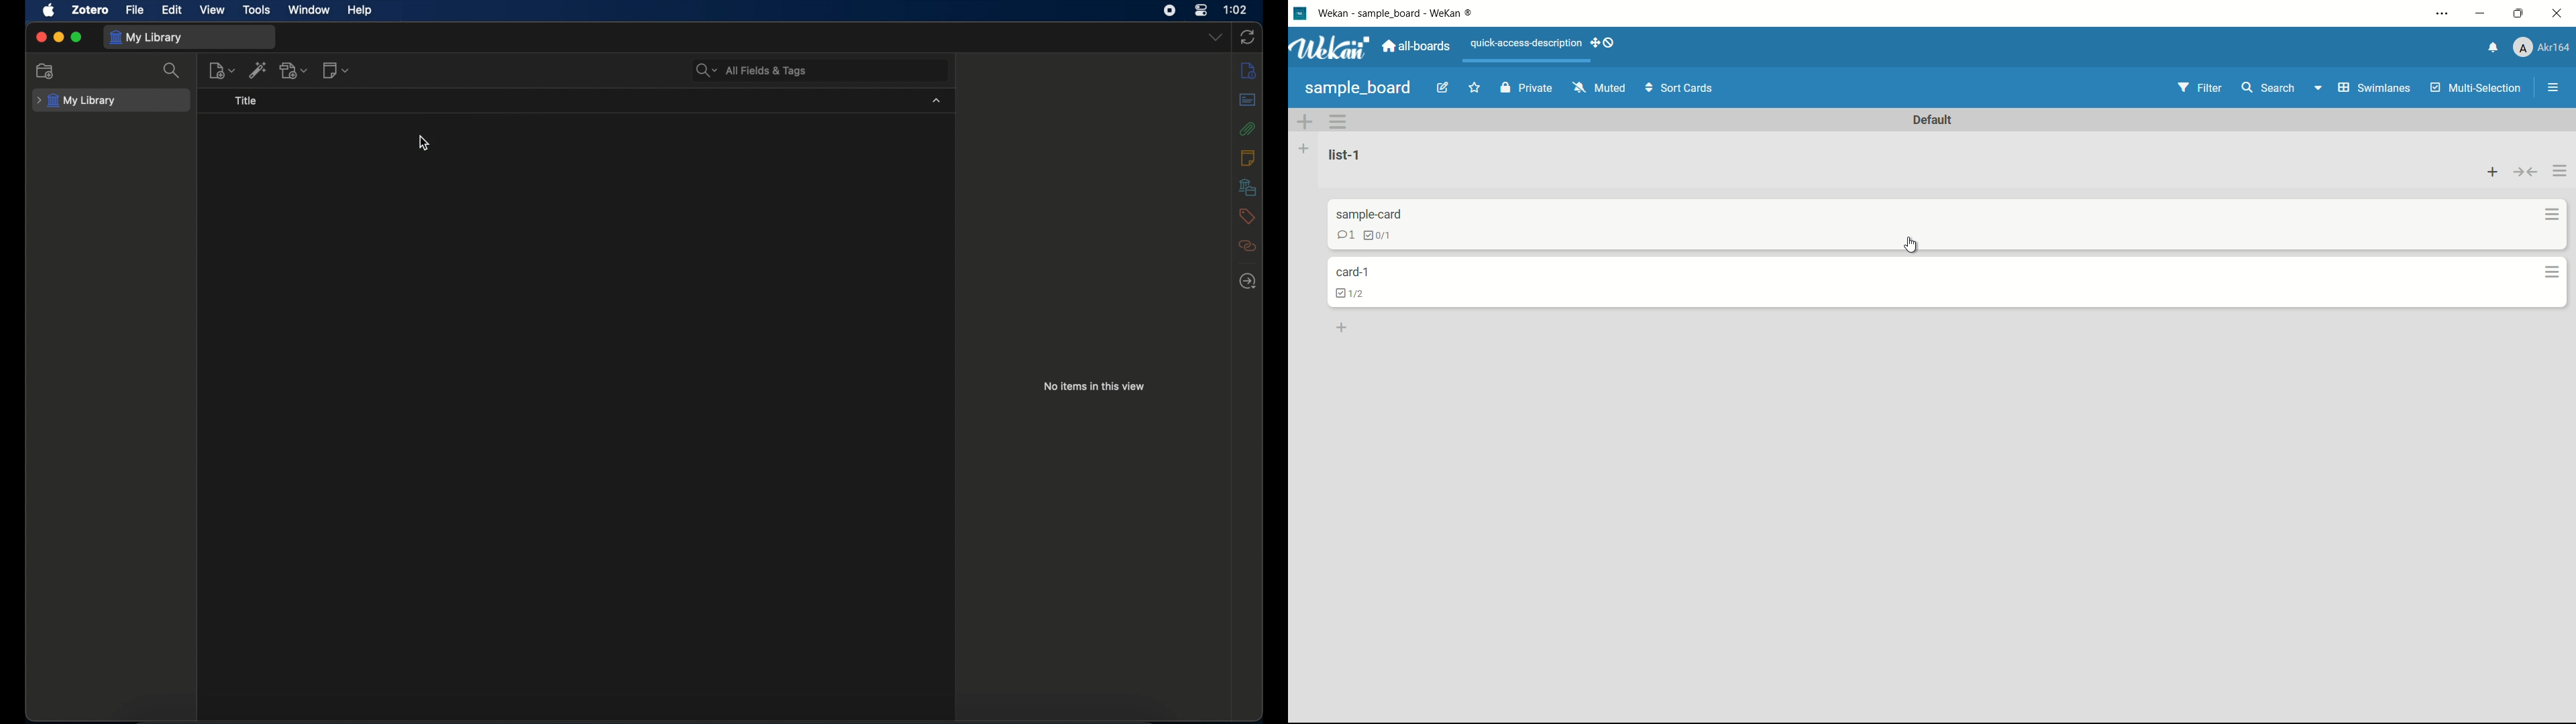 The image size is (2576, 728). Describe the element at coordinates (2553, 273) in the screenshot. I see `card actions` at that location.